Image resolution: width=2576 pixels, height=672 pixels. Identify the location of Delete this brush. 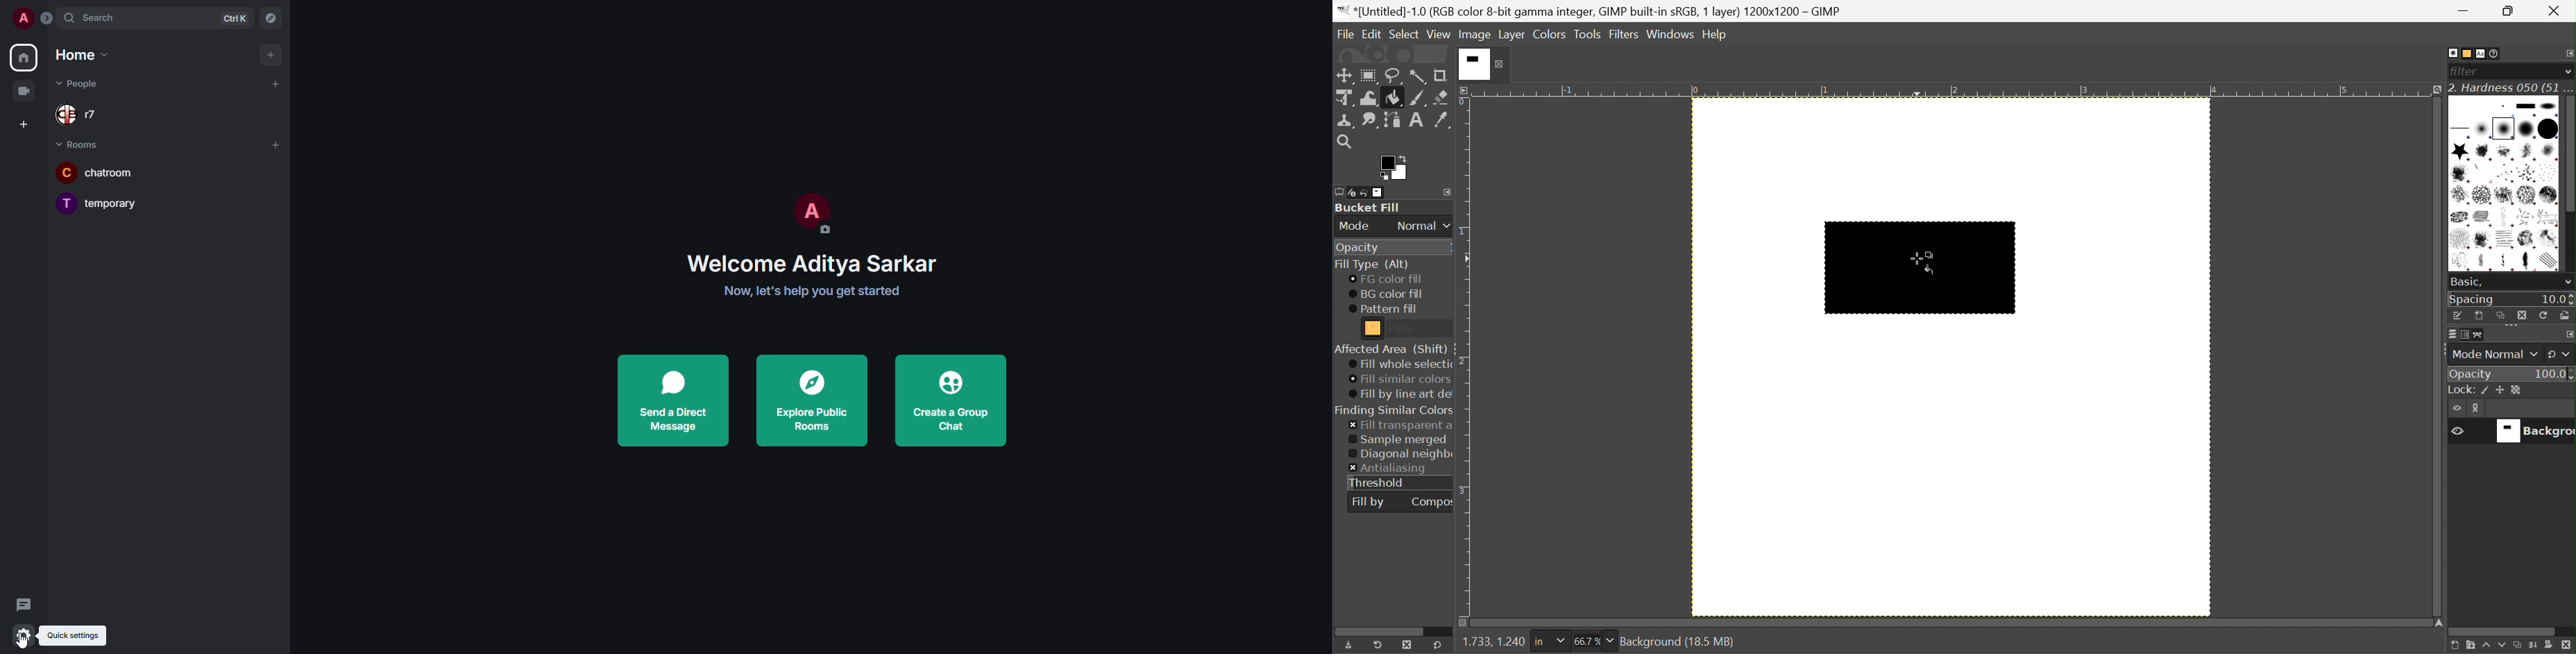
(2522, 315).